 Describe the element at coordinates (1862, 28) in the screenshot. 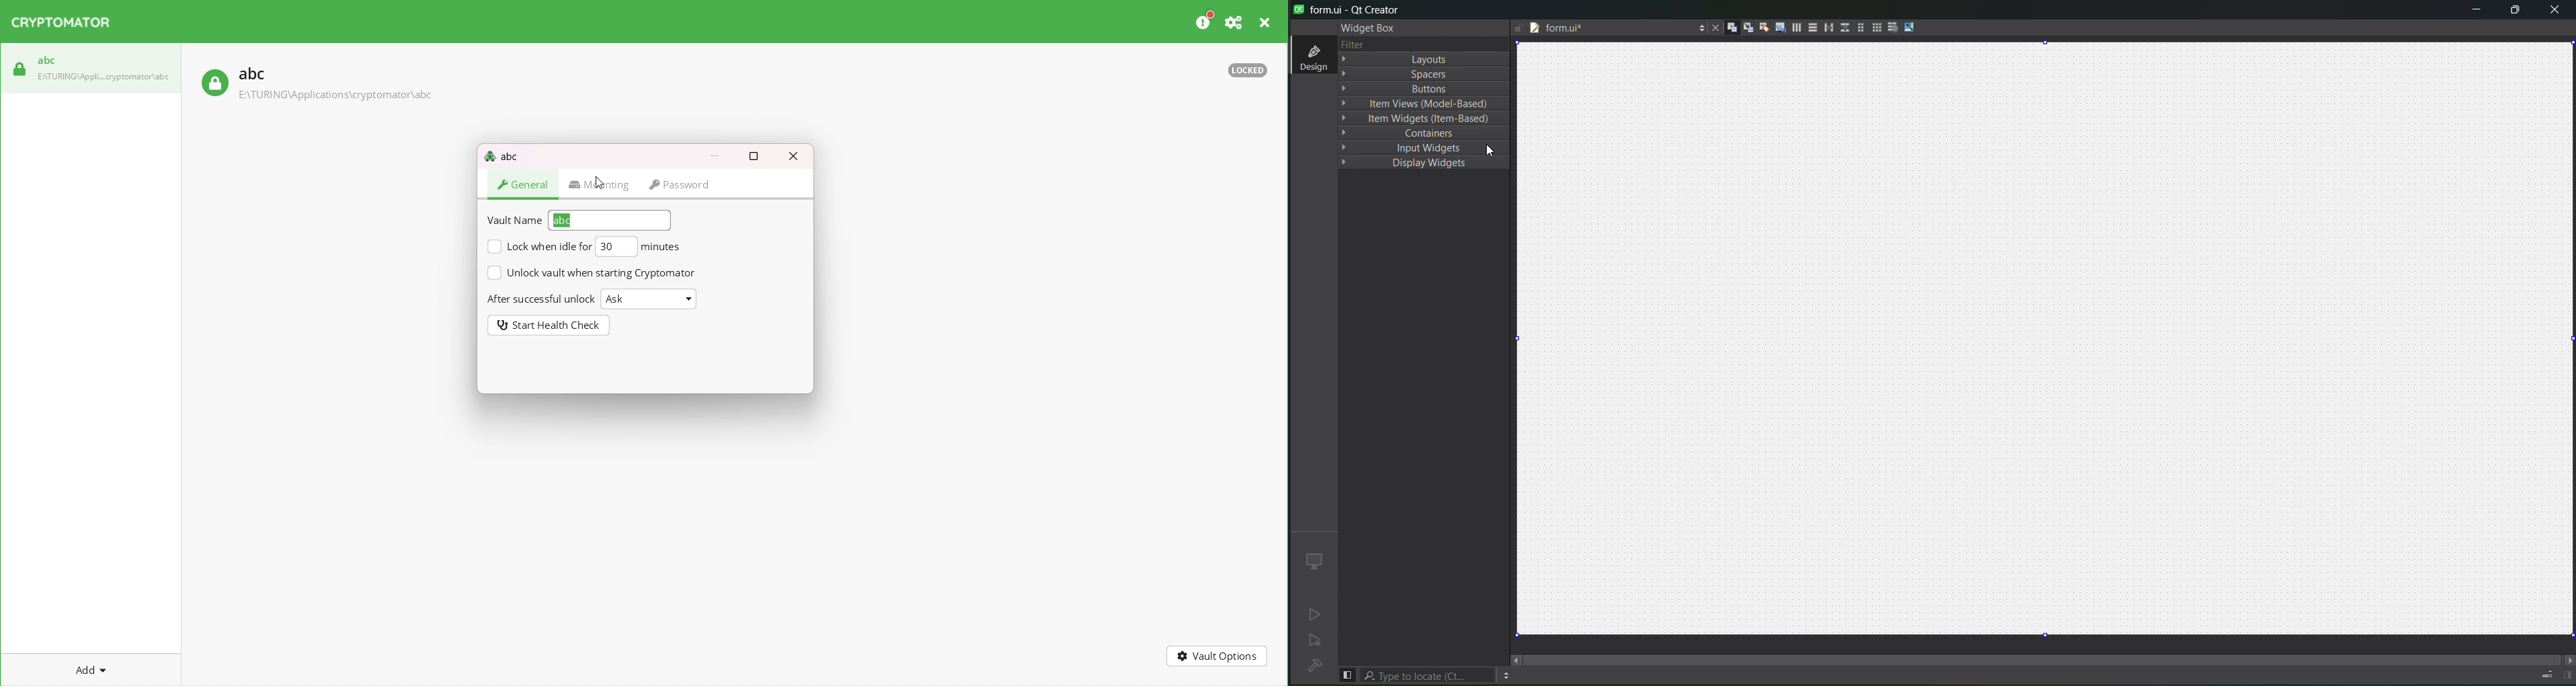

I see `layout in a form` at that location.